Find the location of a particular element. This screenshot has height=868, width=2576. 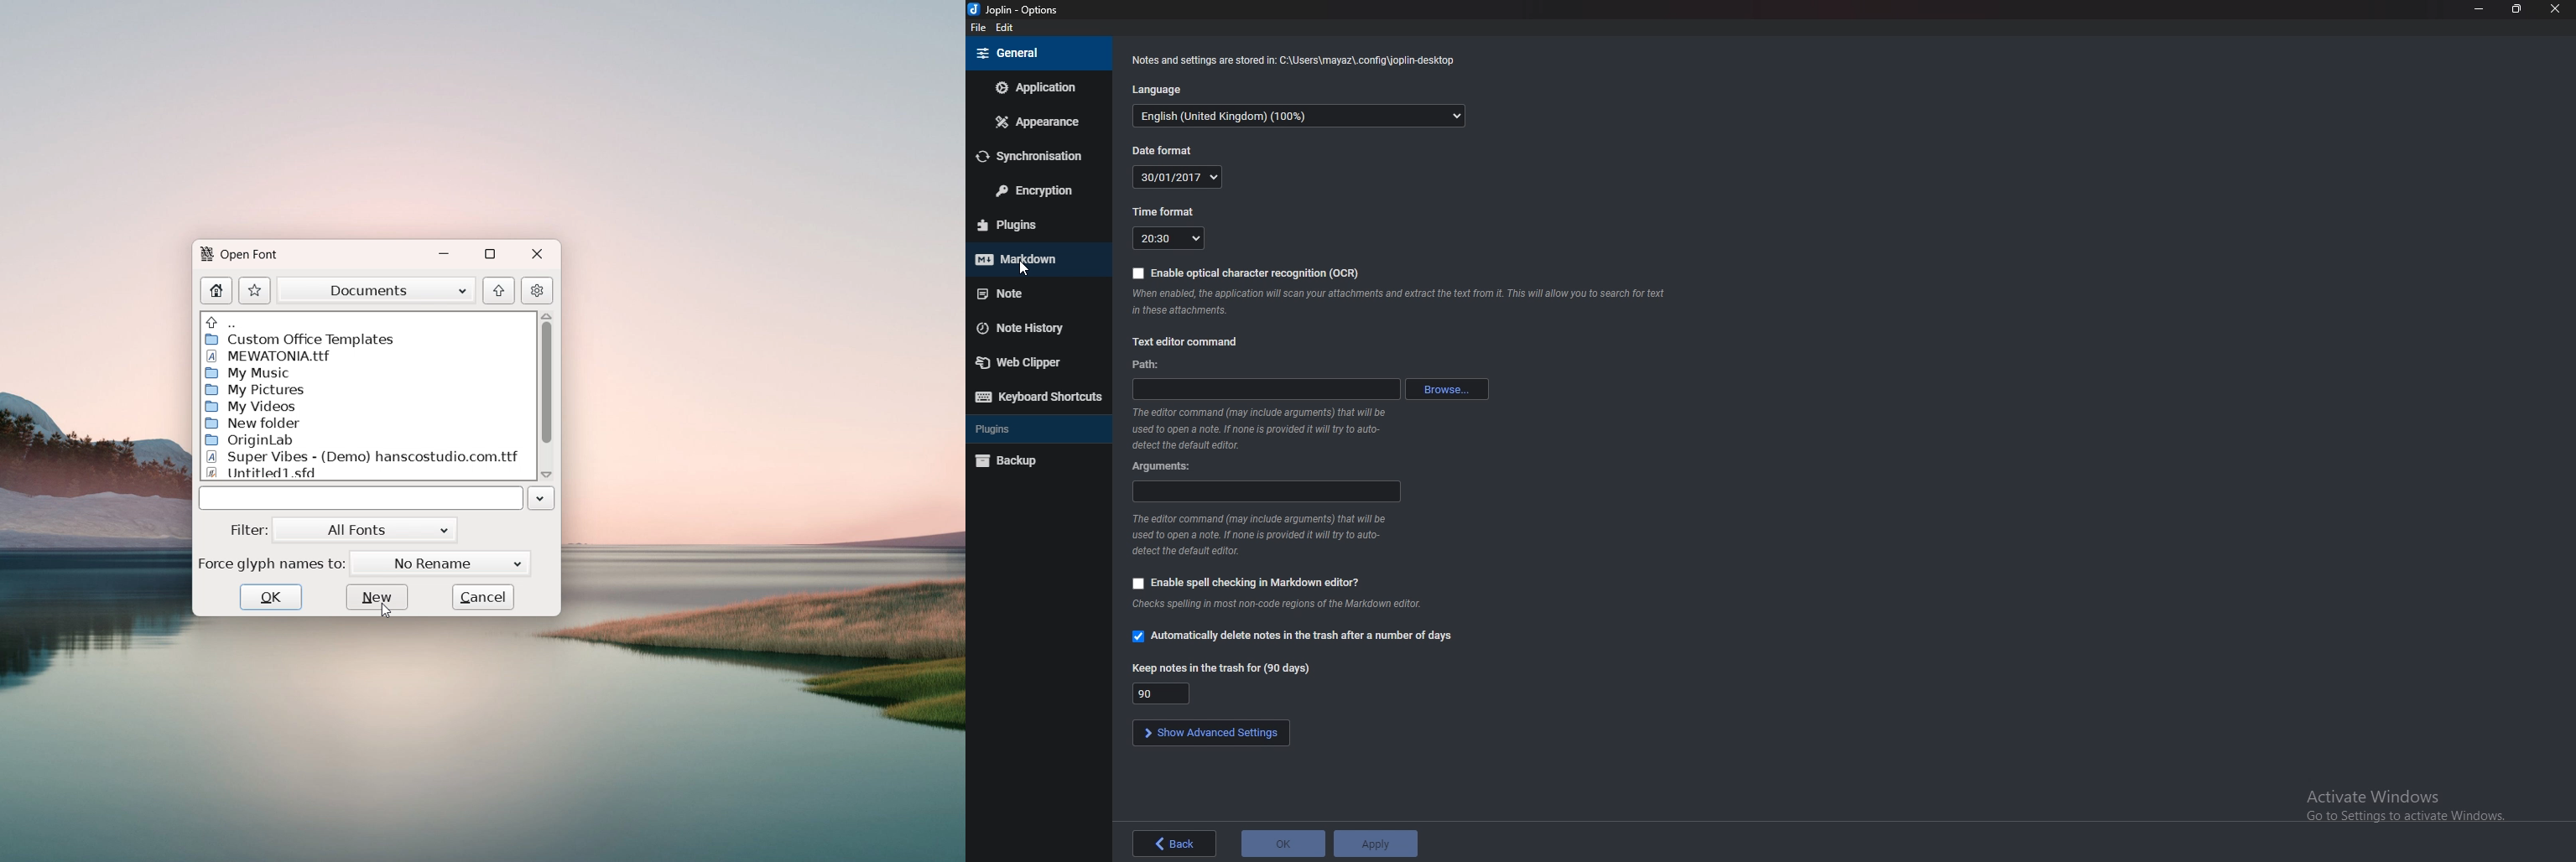

Cursor on Mark down is located at coordinates (1032, 262).